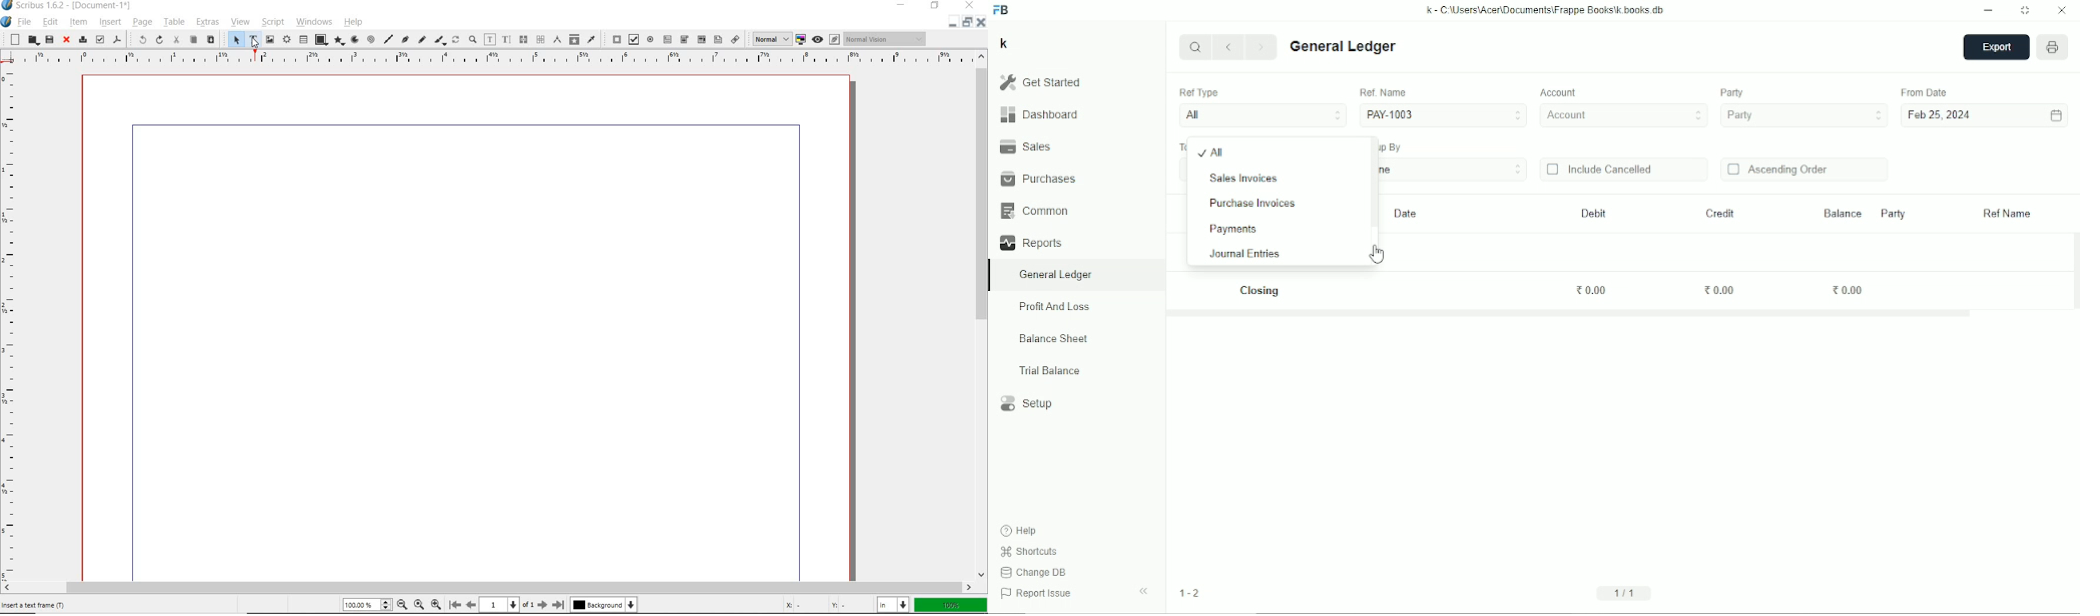 The image size is (2100, 616). I want to click on Horizontal Margins, so click(494, 57).